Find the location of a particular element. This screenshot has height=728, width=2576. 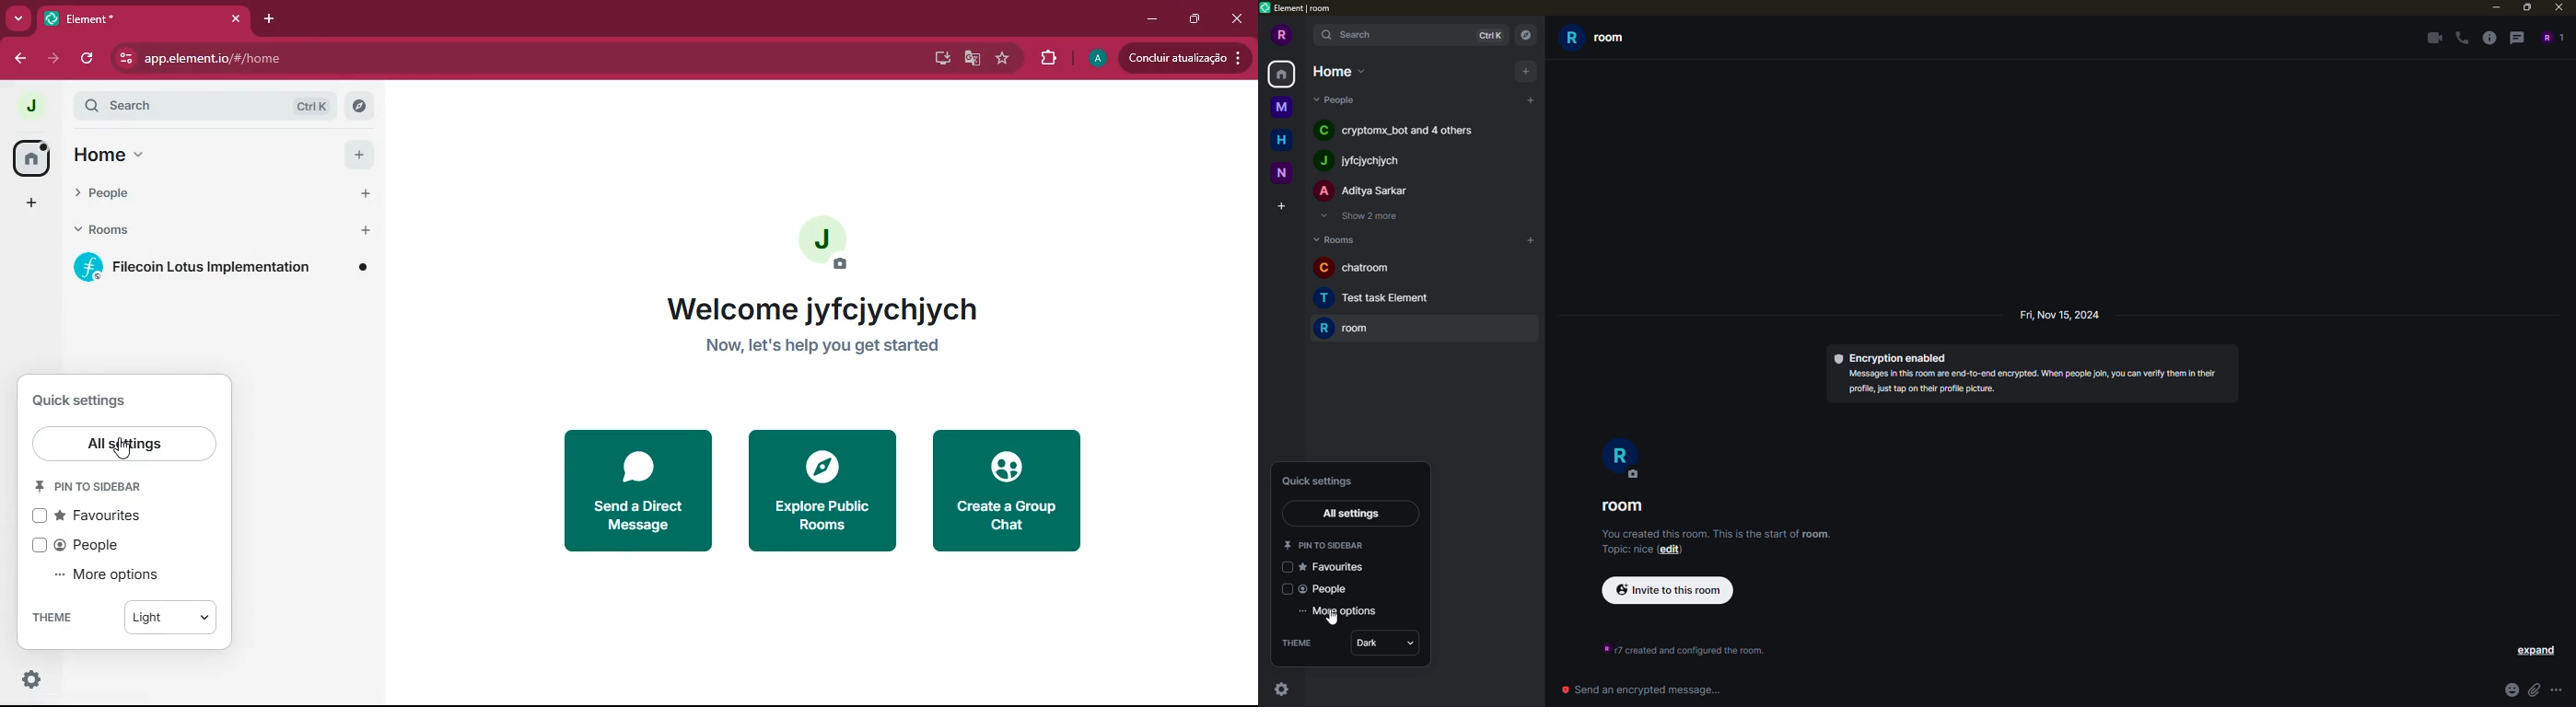

video call is located at coordinates (2433, 37).